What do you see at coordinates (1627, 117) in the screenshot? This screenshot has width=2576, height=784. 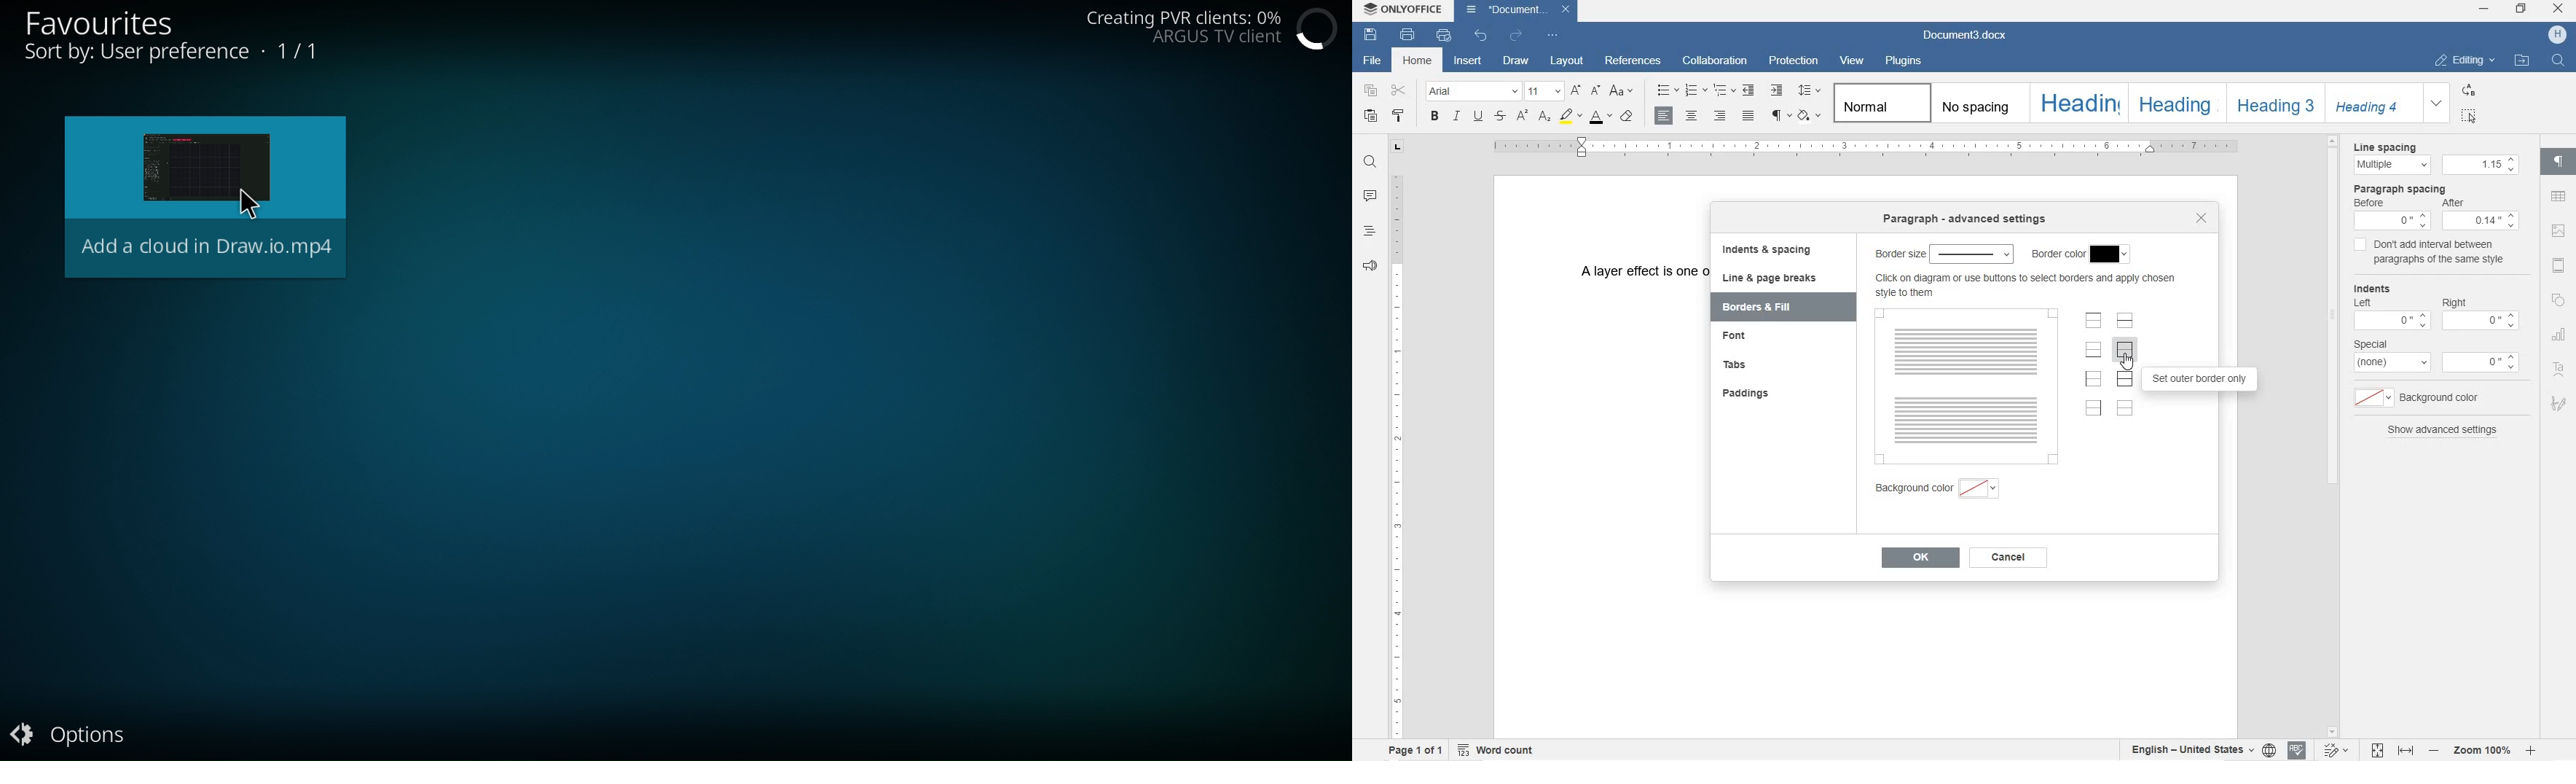 I see `CLEAR STYLE` at bounding box center [1627, 117].